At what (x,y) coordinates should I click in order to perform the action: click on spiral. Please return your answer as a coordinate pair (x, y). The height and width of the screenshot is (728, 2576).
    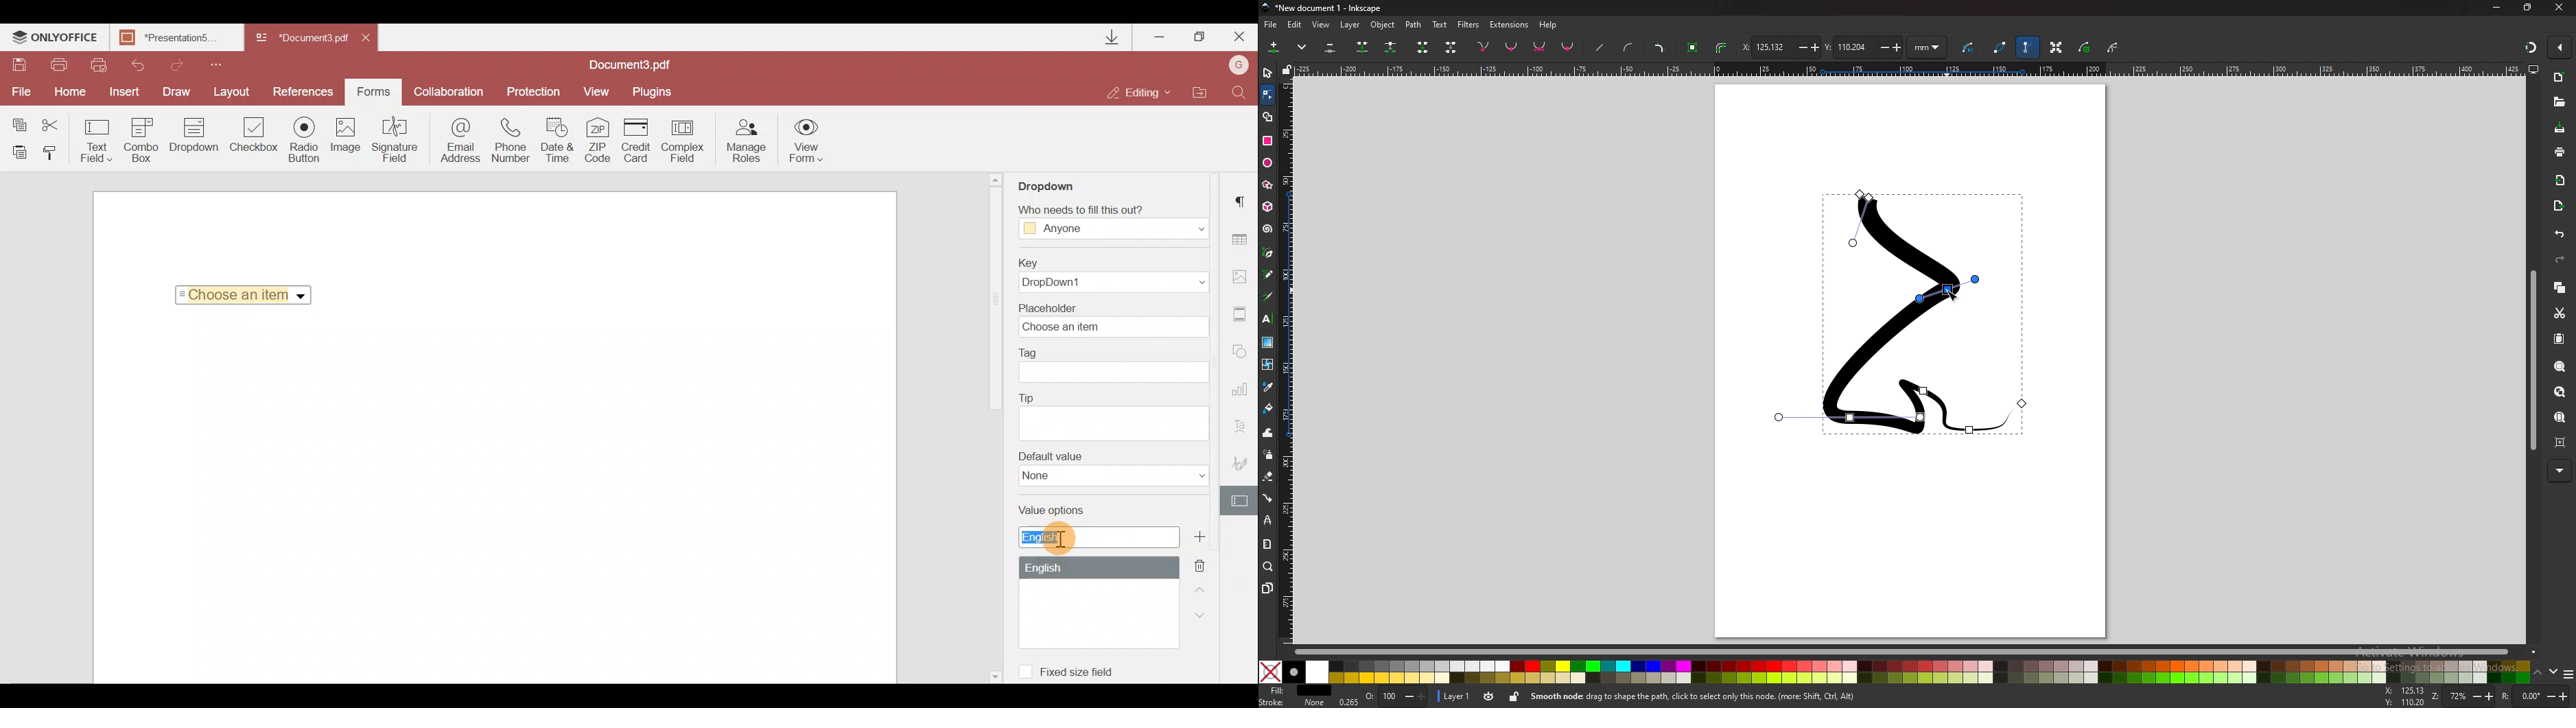
    Looking at the image, I should click on (1267, 229).